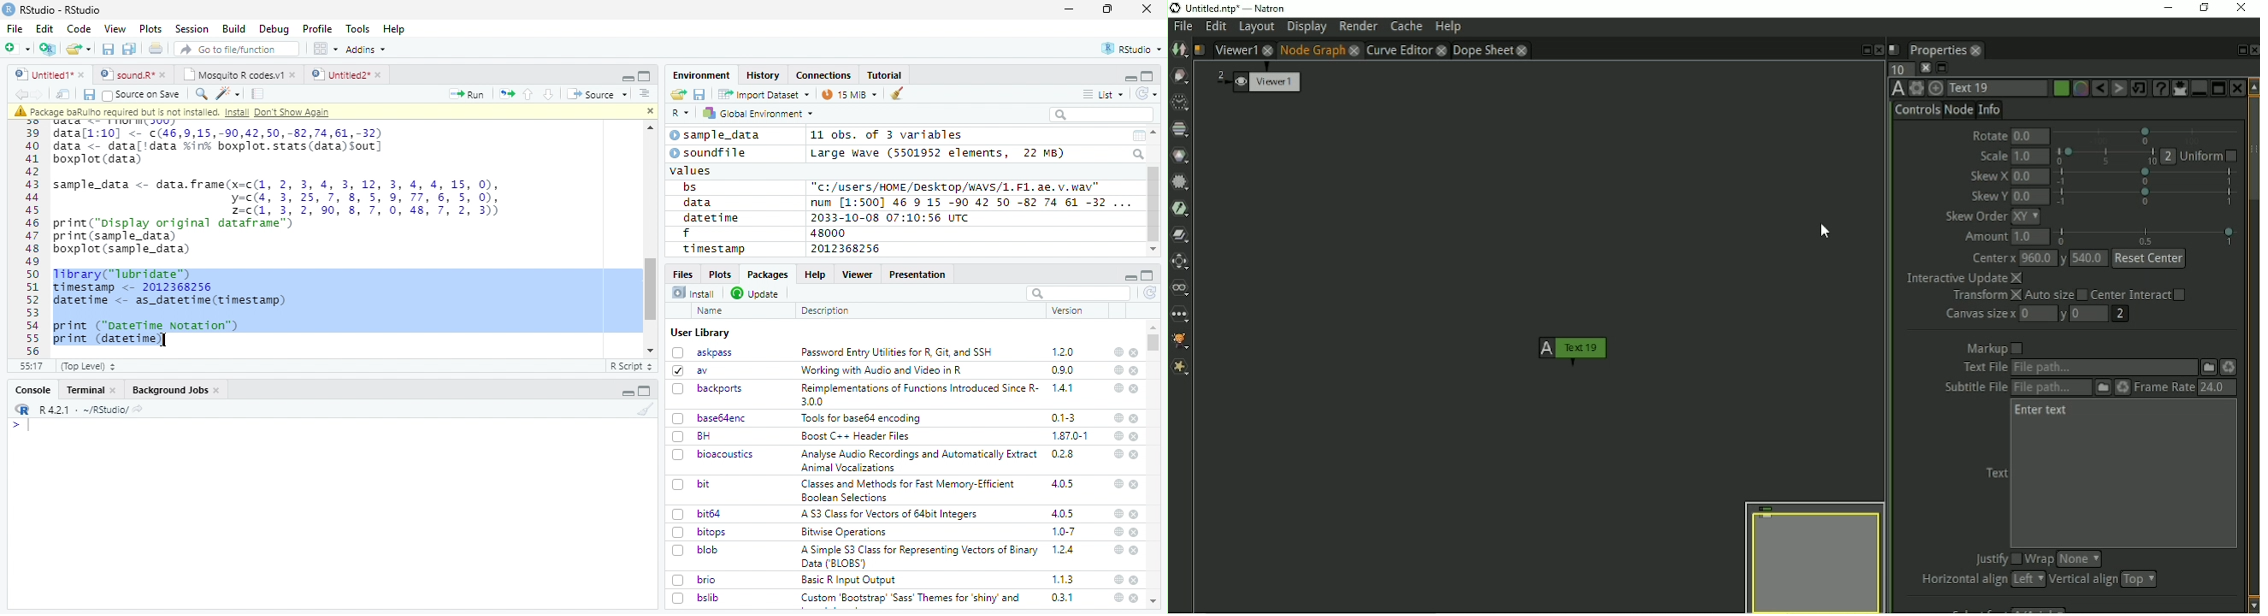 This screenshot has height=616, width=2268. Describe the element at coordinates (694, 580) in the screenshot. I see `brio` at that location.